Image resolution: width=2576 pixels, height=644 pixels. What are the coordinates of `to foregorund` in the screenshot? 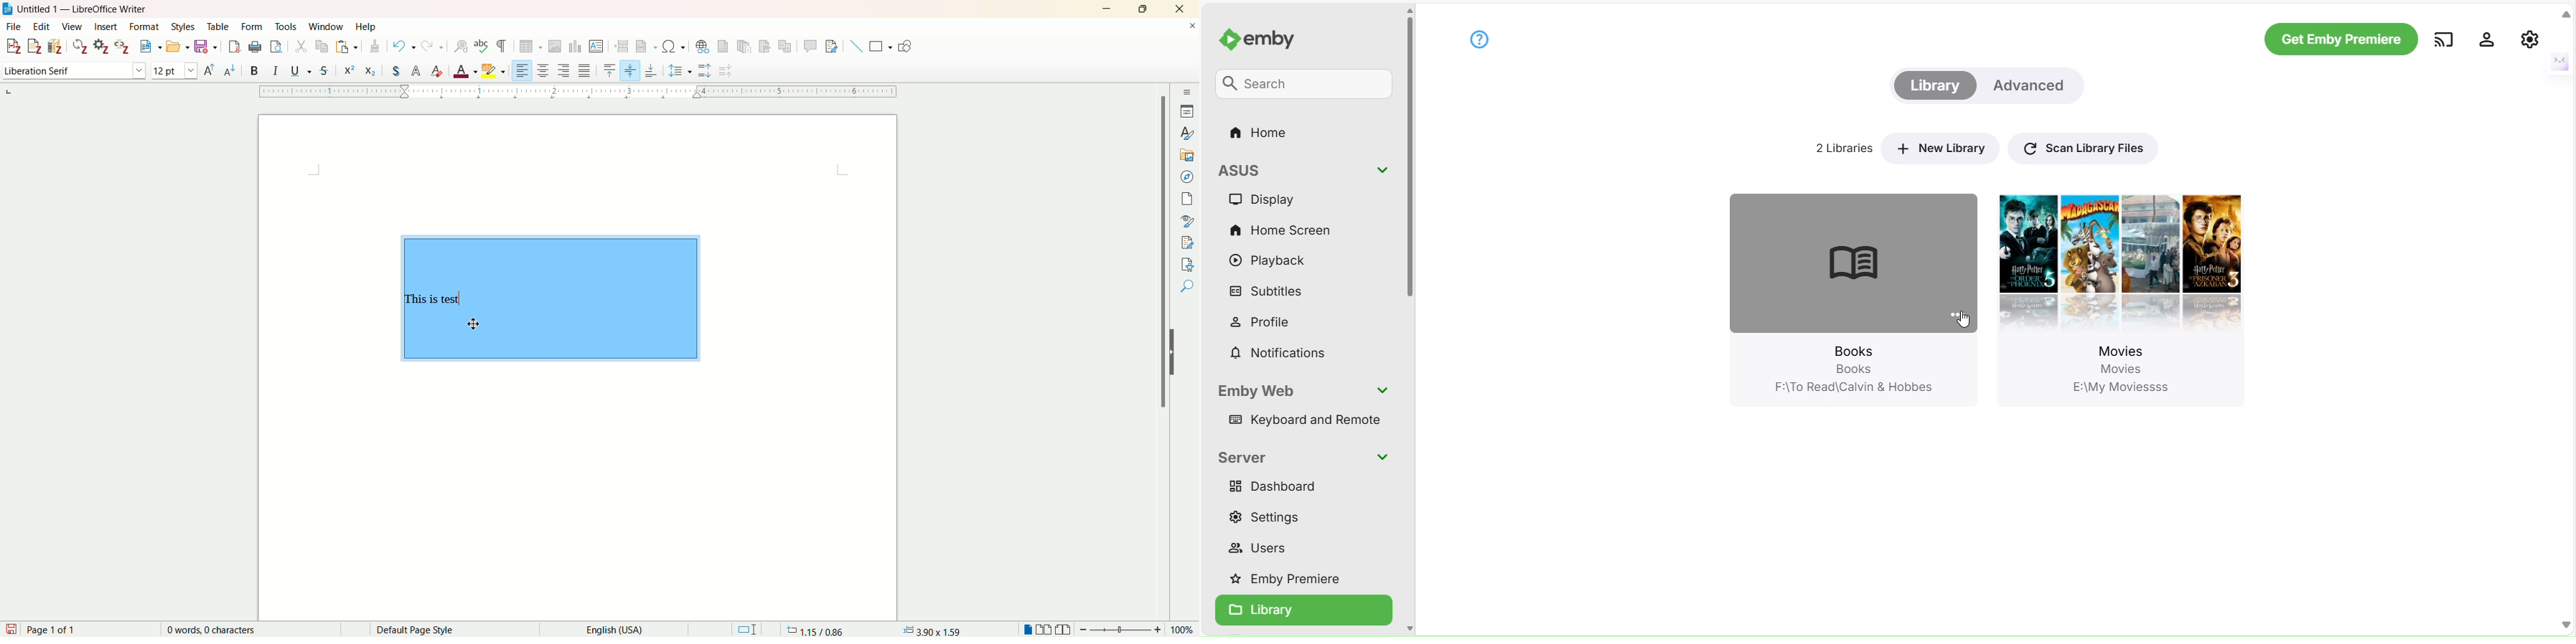 It's located at (296, 71).